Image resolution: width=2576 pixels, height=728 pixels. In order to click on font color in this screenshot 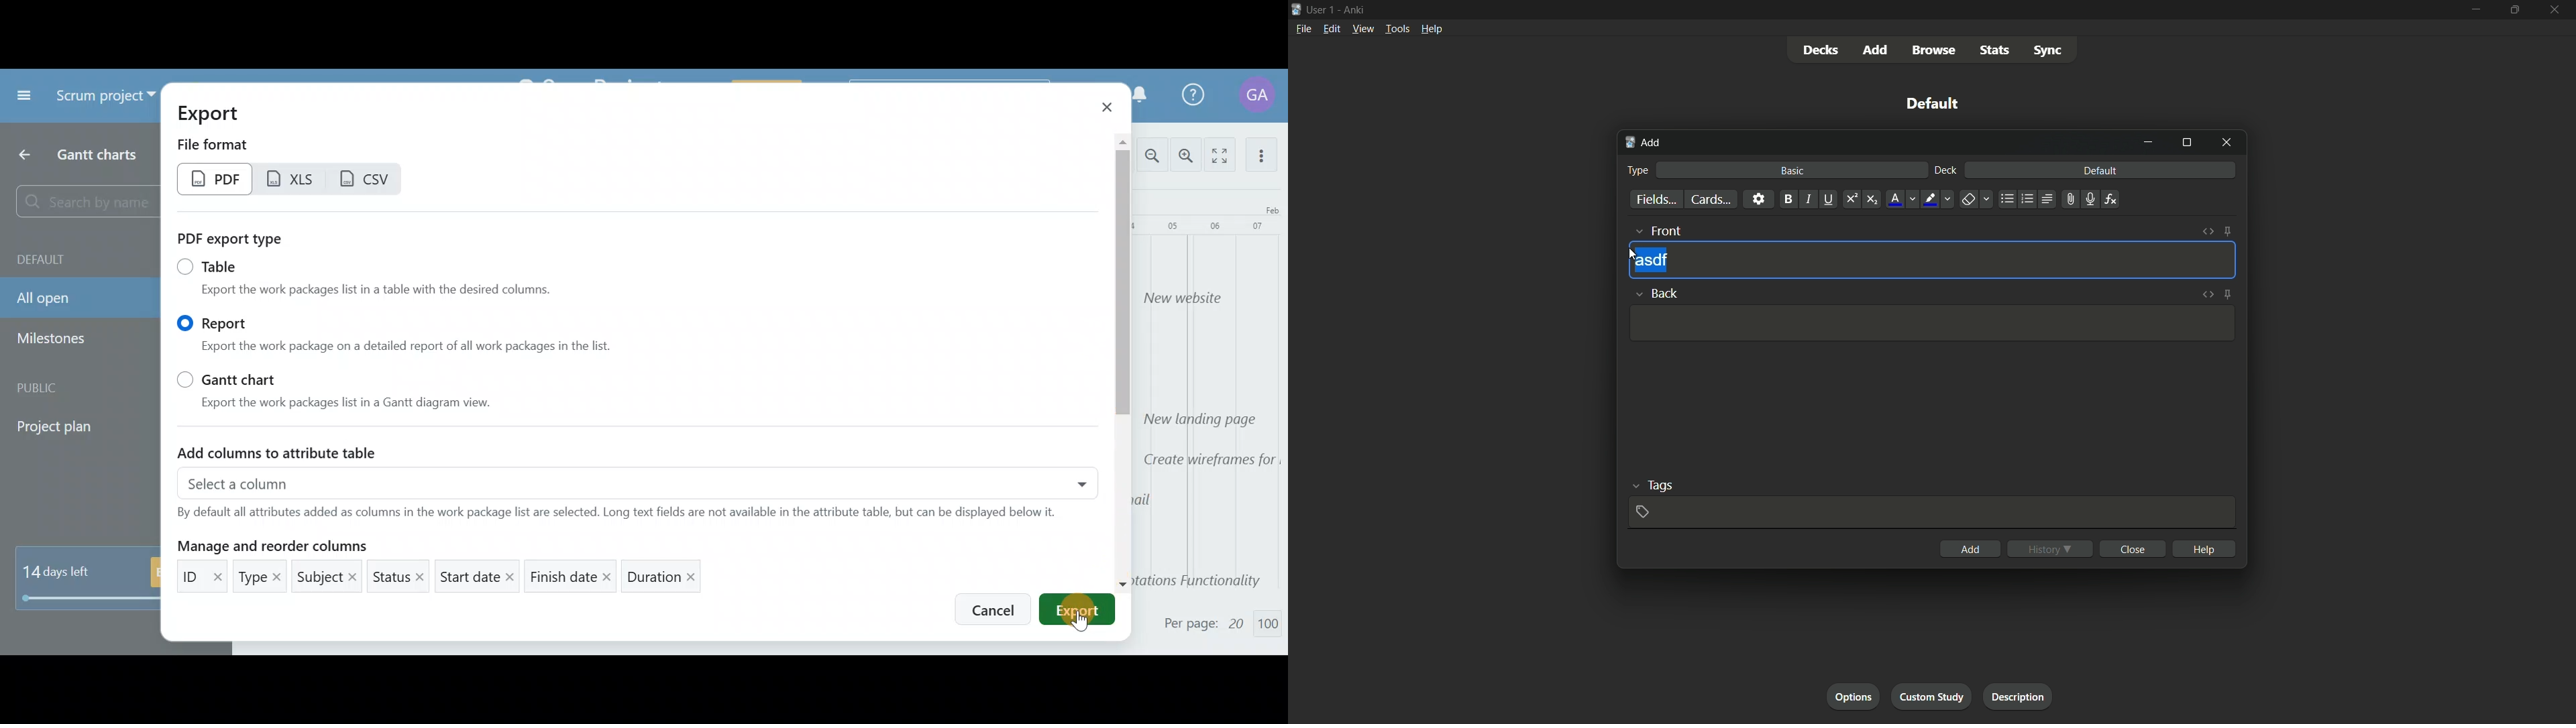, I will do `click(1901, 199)`.